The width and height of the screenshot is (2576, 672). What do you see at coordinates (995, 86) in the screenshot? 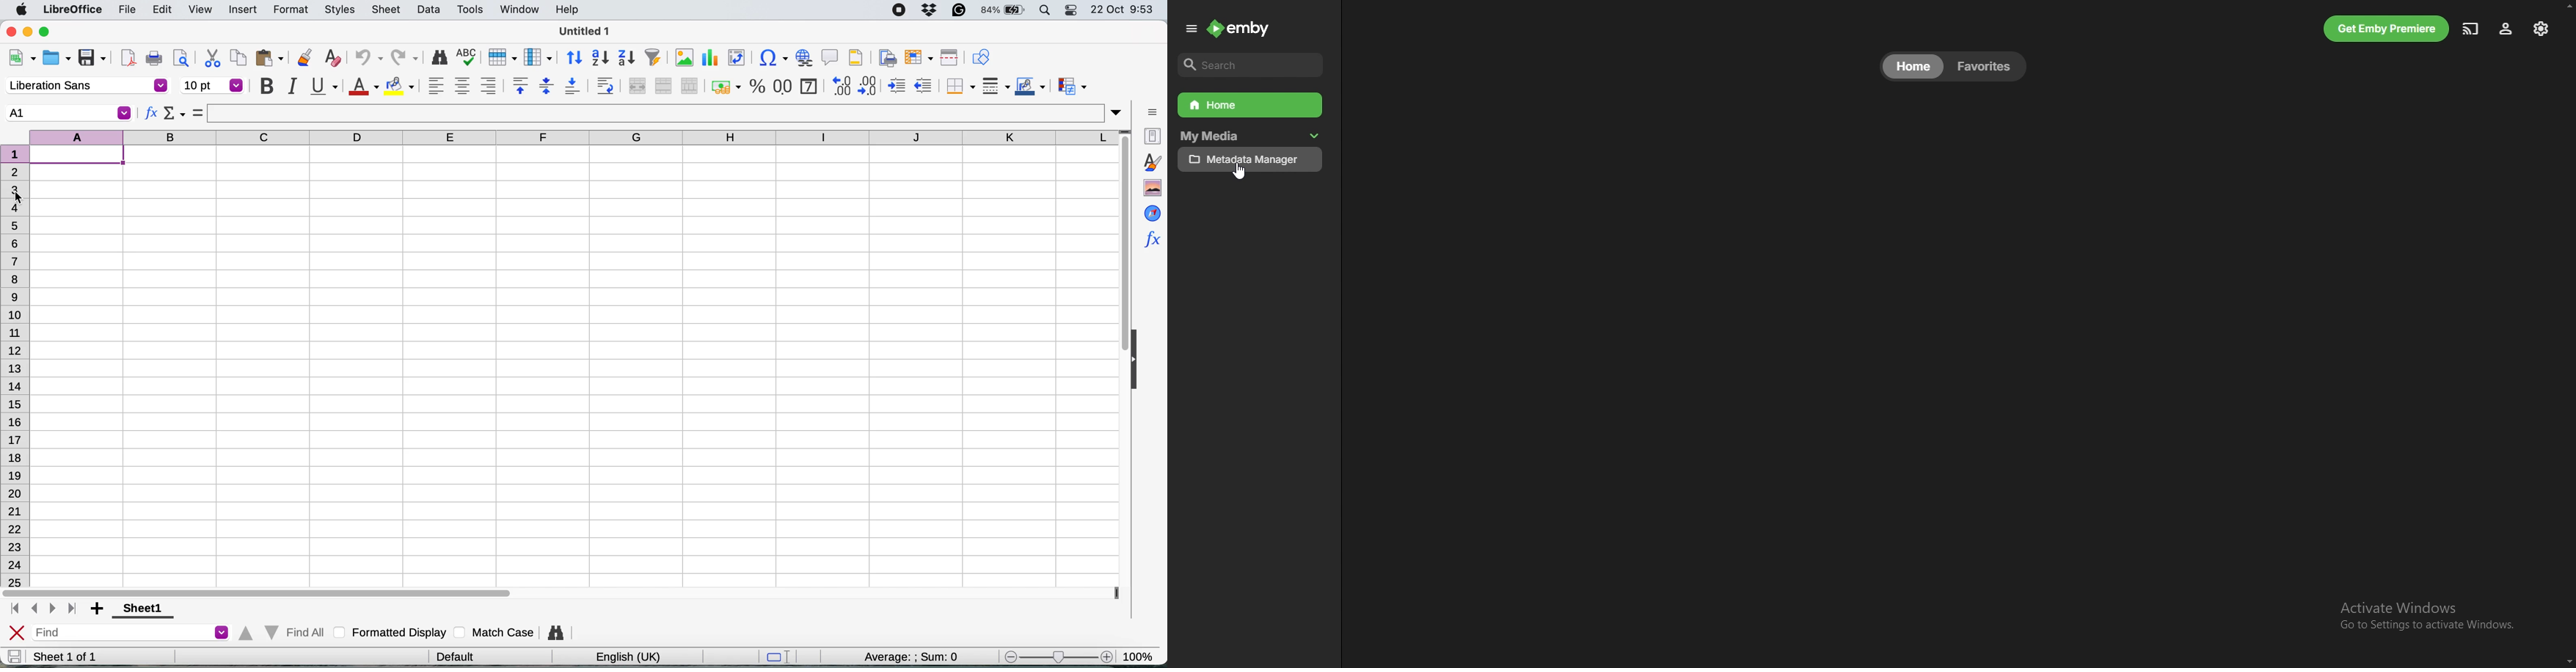
I see `border styles` at bounding box center [995, 86].